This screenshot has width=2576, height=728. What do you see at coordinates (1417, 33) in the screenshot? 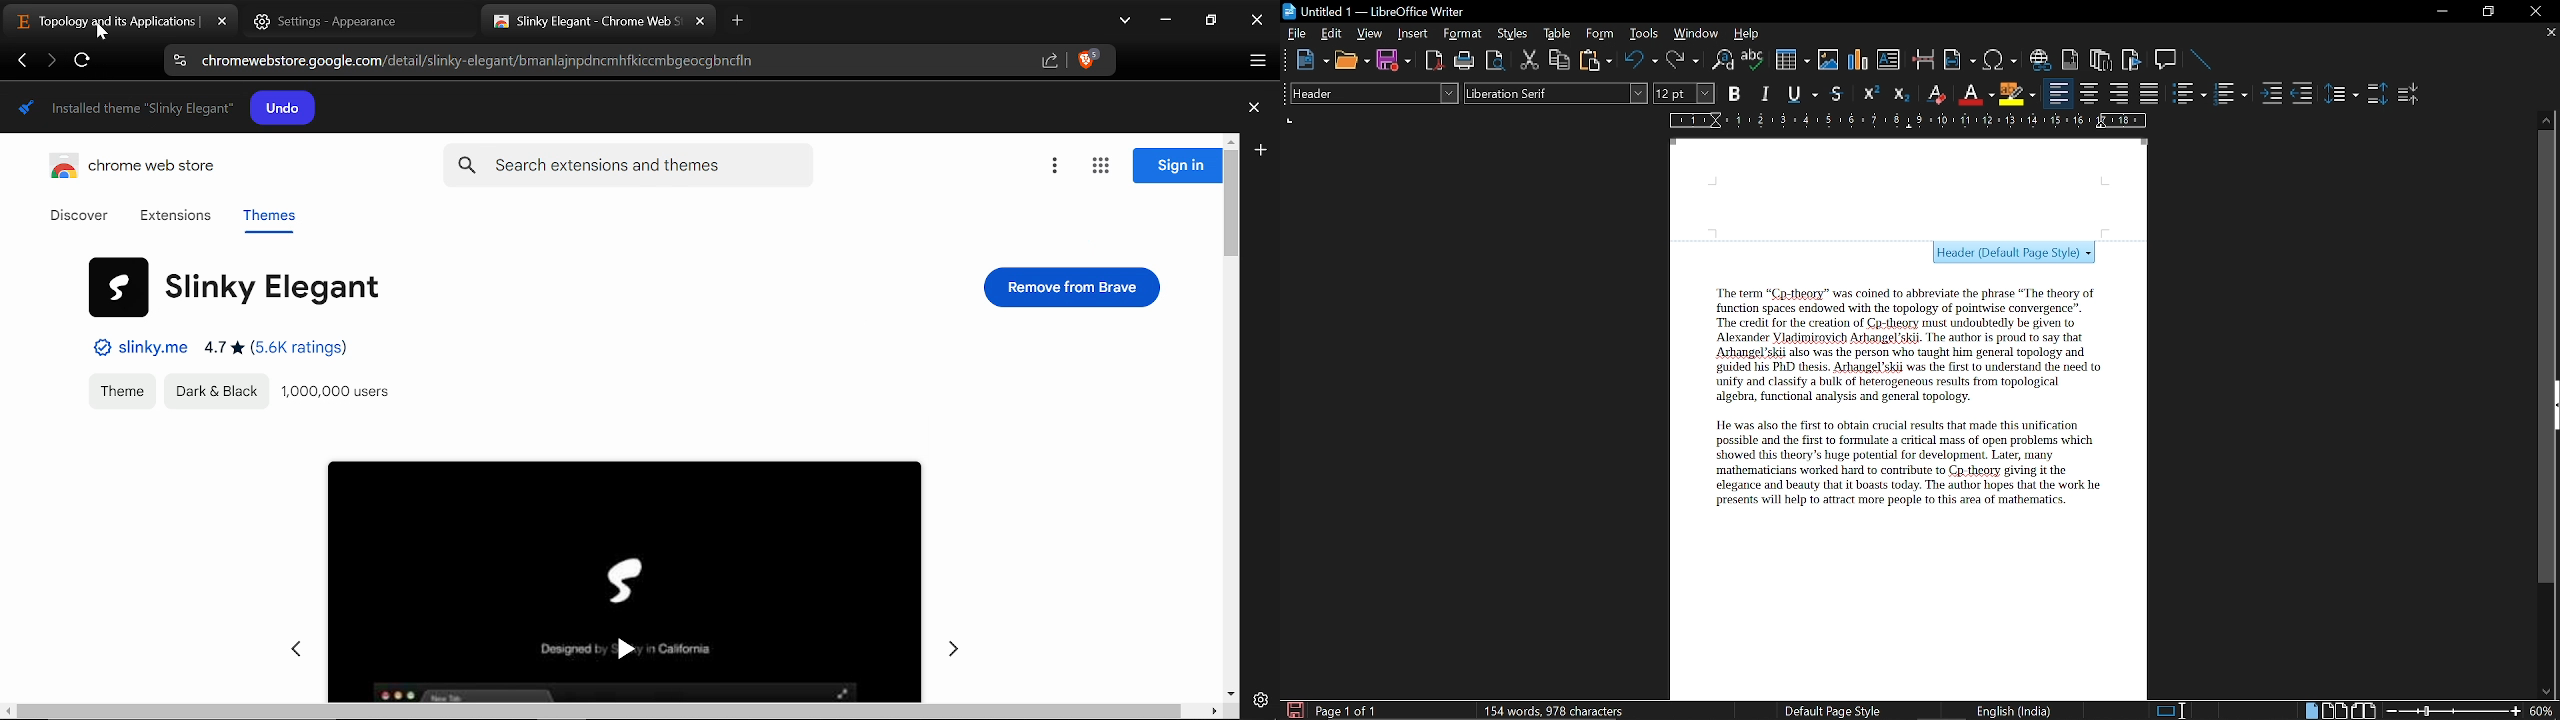
I see `Insert` at bounding box center [1417, 33].